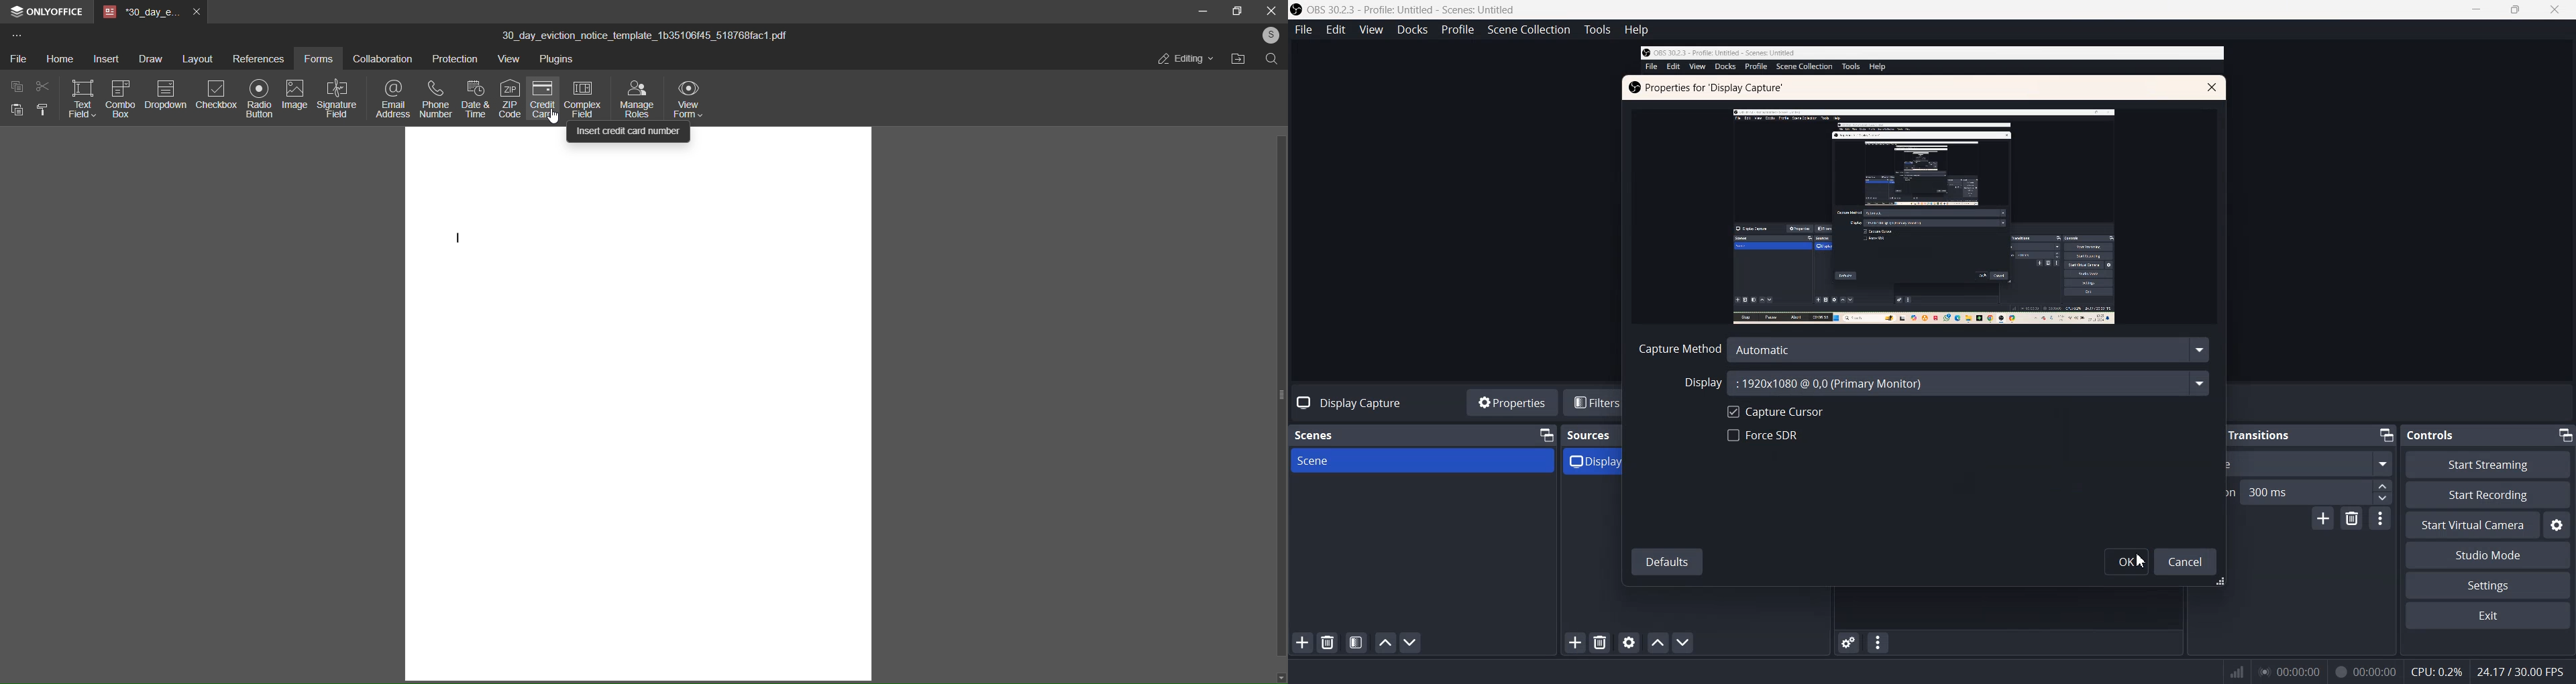 Image resolution: width=2576 pixels, height=700 pixels. I want to click on Add Configurable transition, so click(2322, 519).